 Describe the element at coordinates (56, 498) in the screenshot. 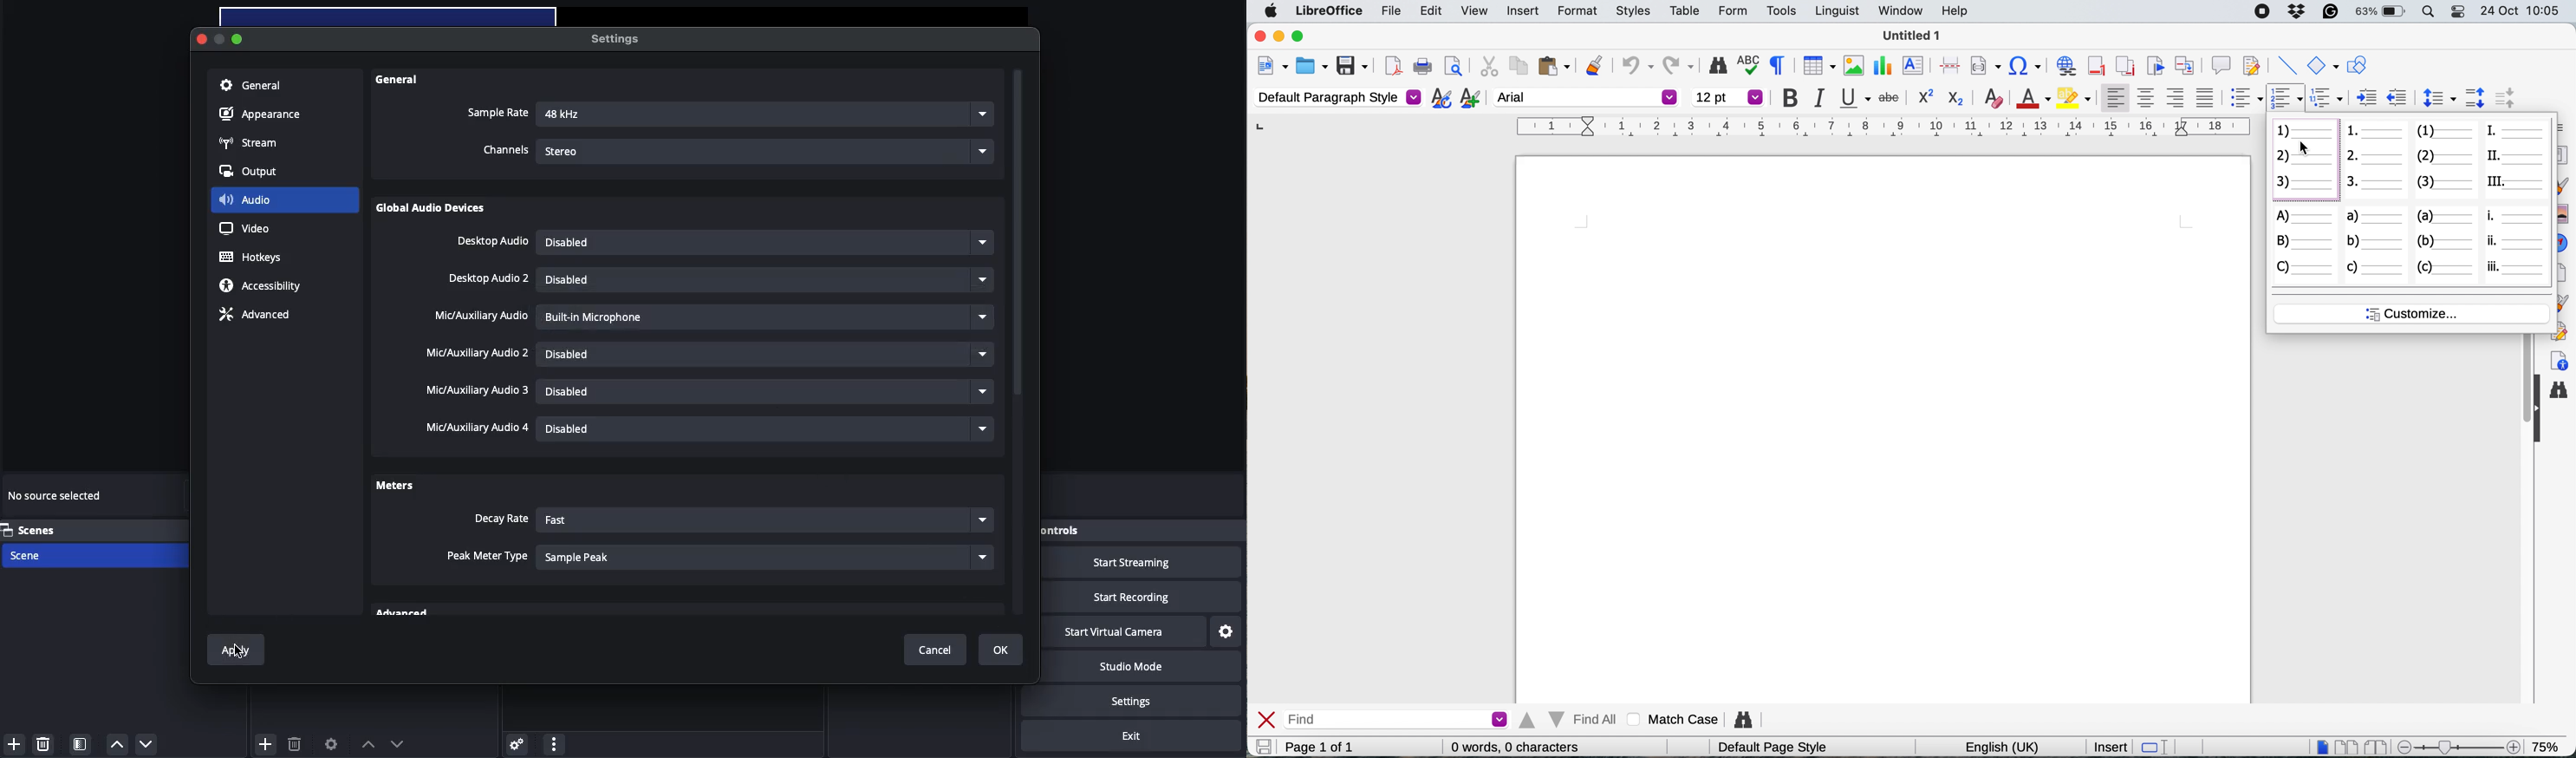

I see `No source selected` at that location.